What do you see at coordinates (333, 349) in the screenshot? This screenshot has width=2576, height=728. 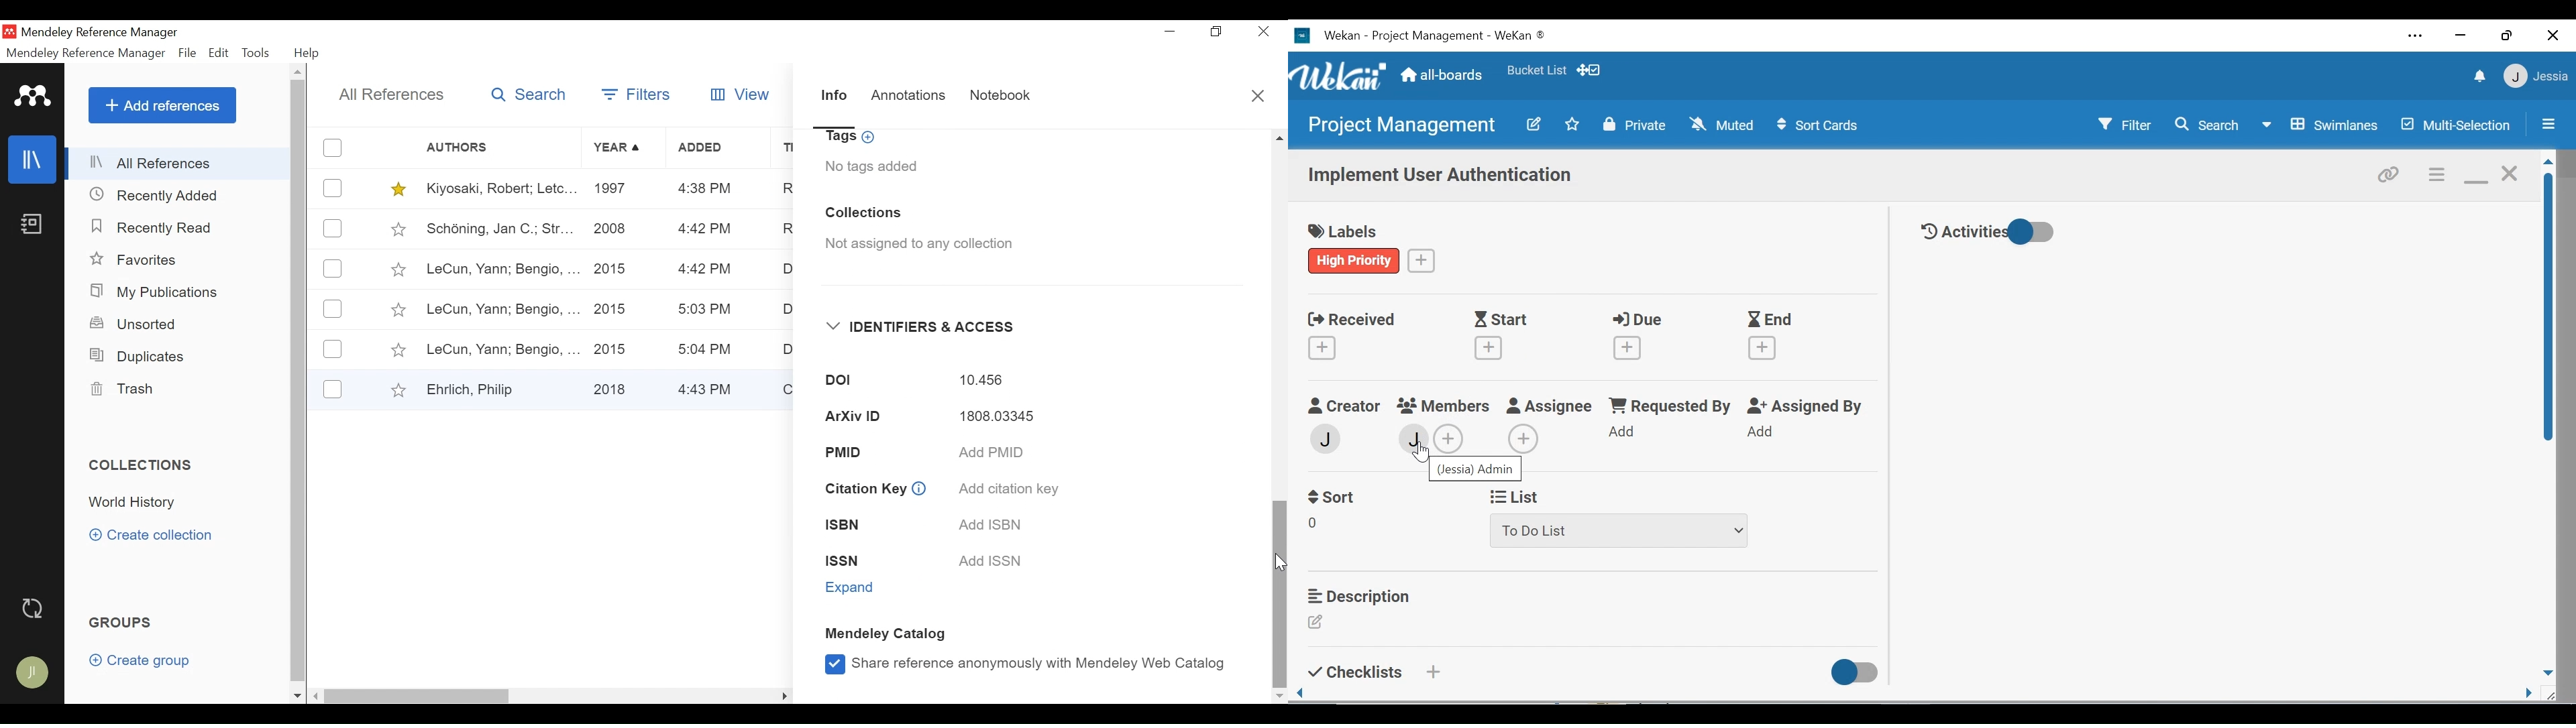 I see `(un)select` at bounding box center [333, 349].